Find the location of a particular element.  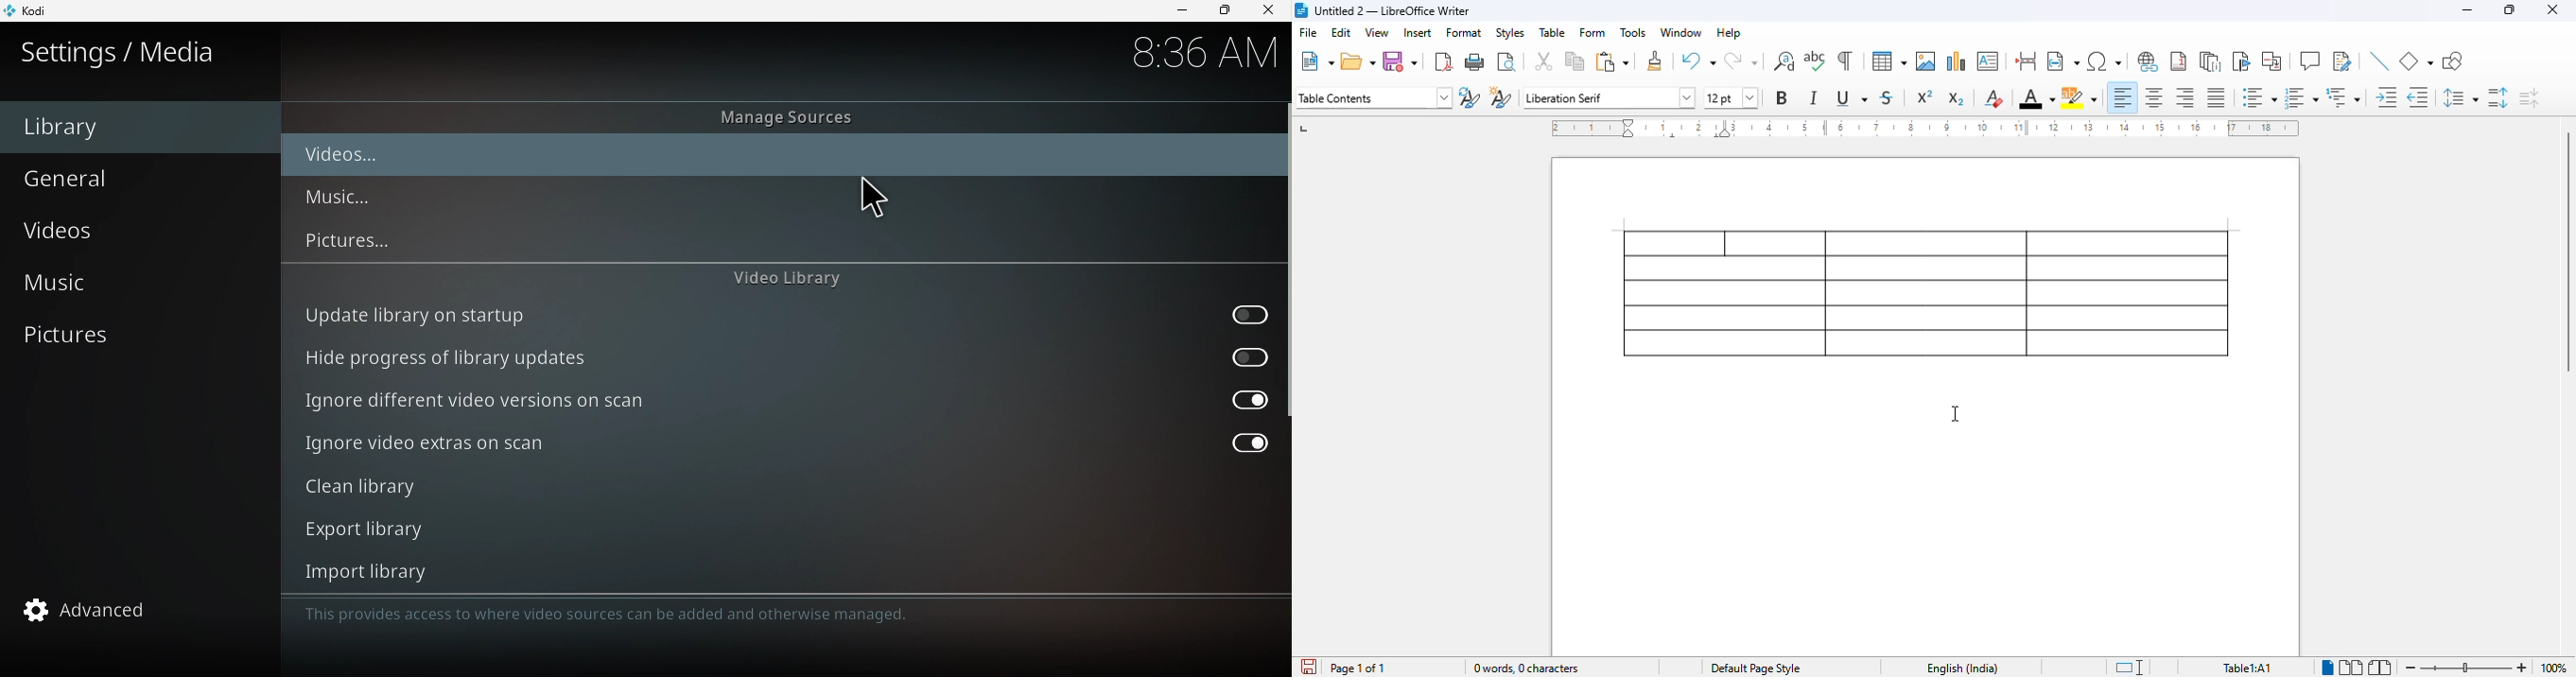

Untitled 2 - LibreOffice Winter is located at coordinates (1393, 9).